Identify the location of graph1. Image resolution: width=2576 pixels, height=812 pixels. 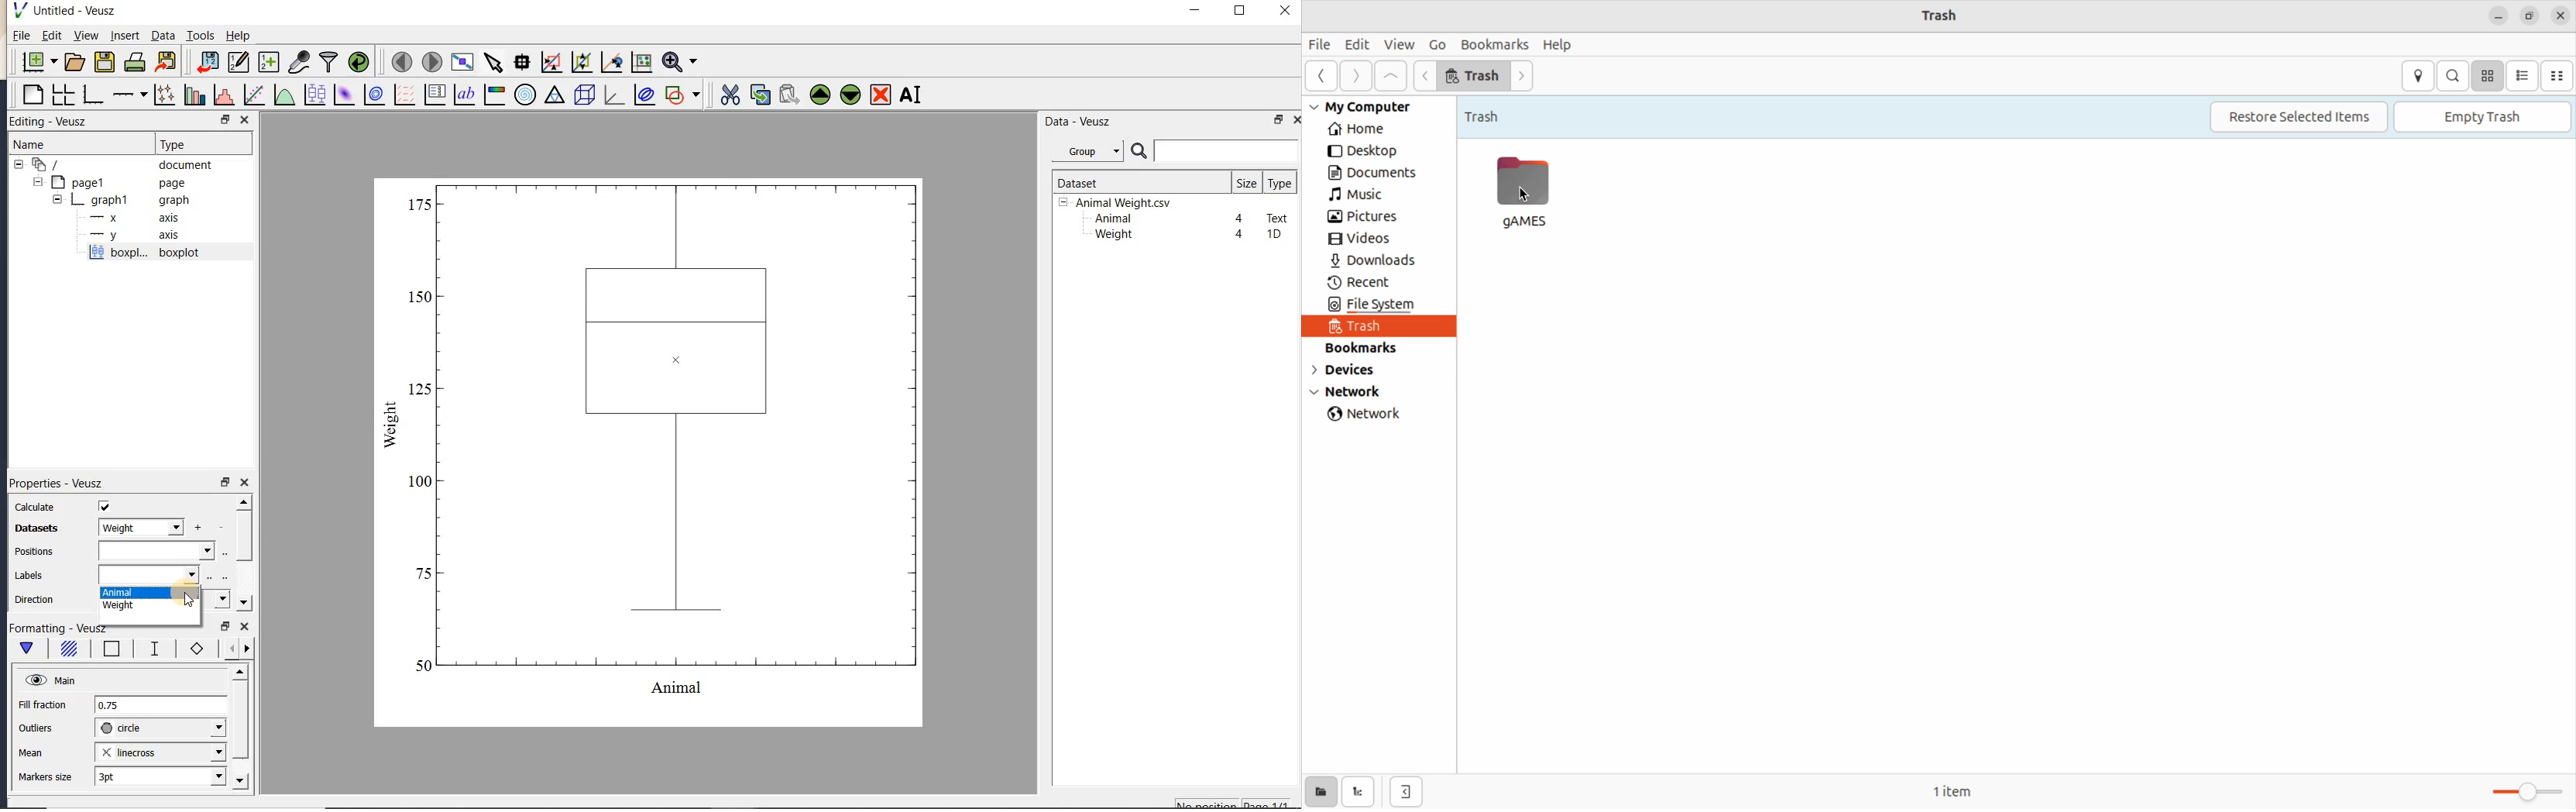
(114, 200).